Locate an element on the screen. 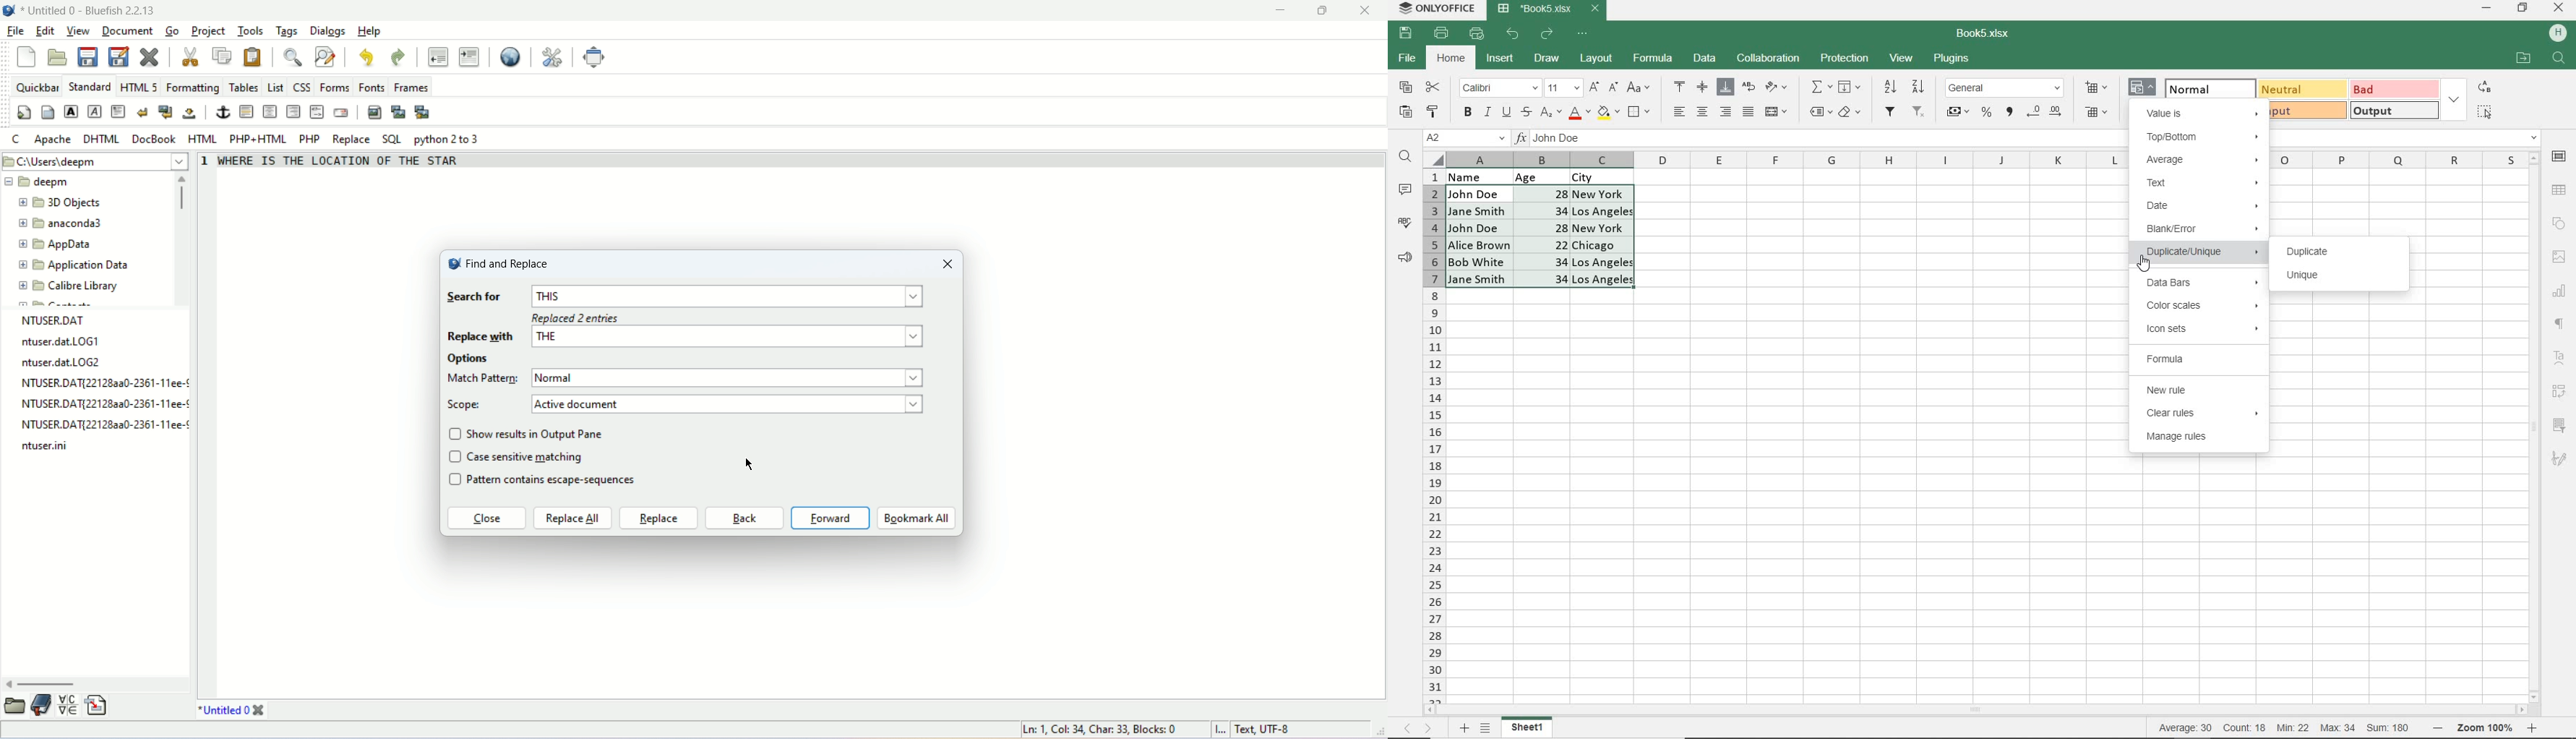  non breaking space is located at coordinates (188, 114).